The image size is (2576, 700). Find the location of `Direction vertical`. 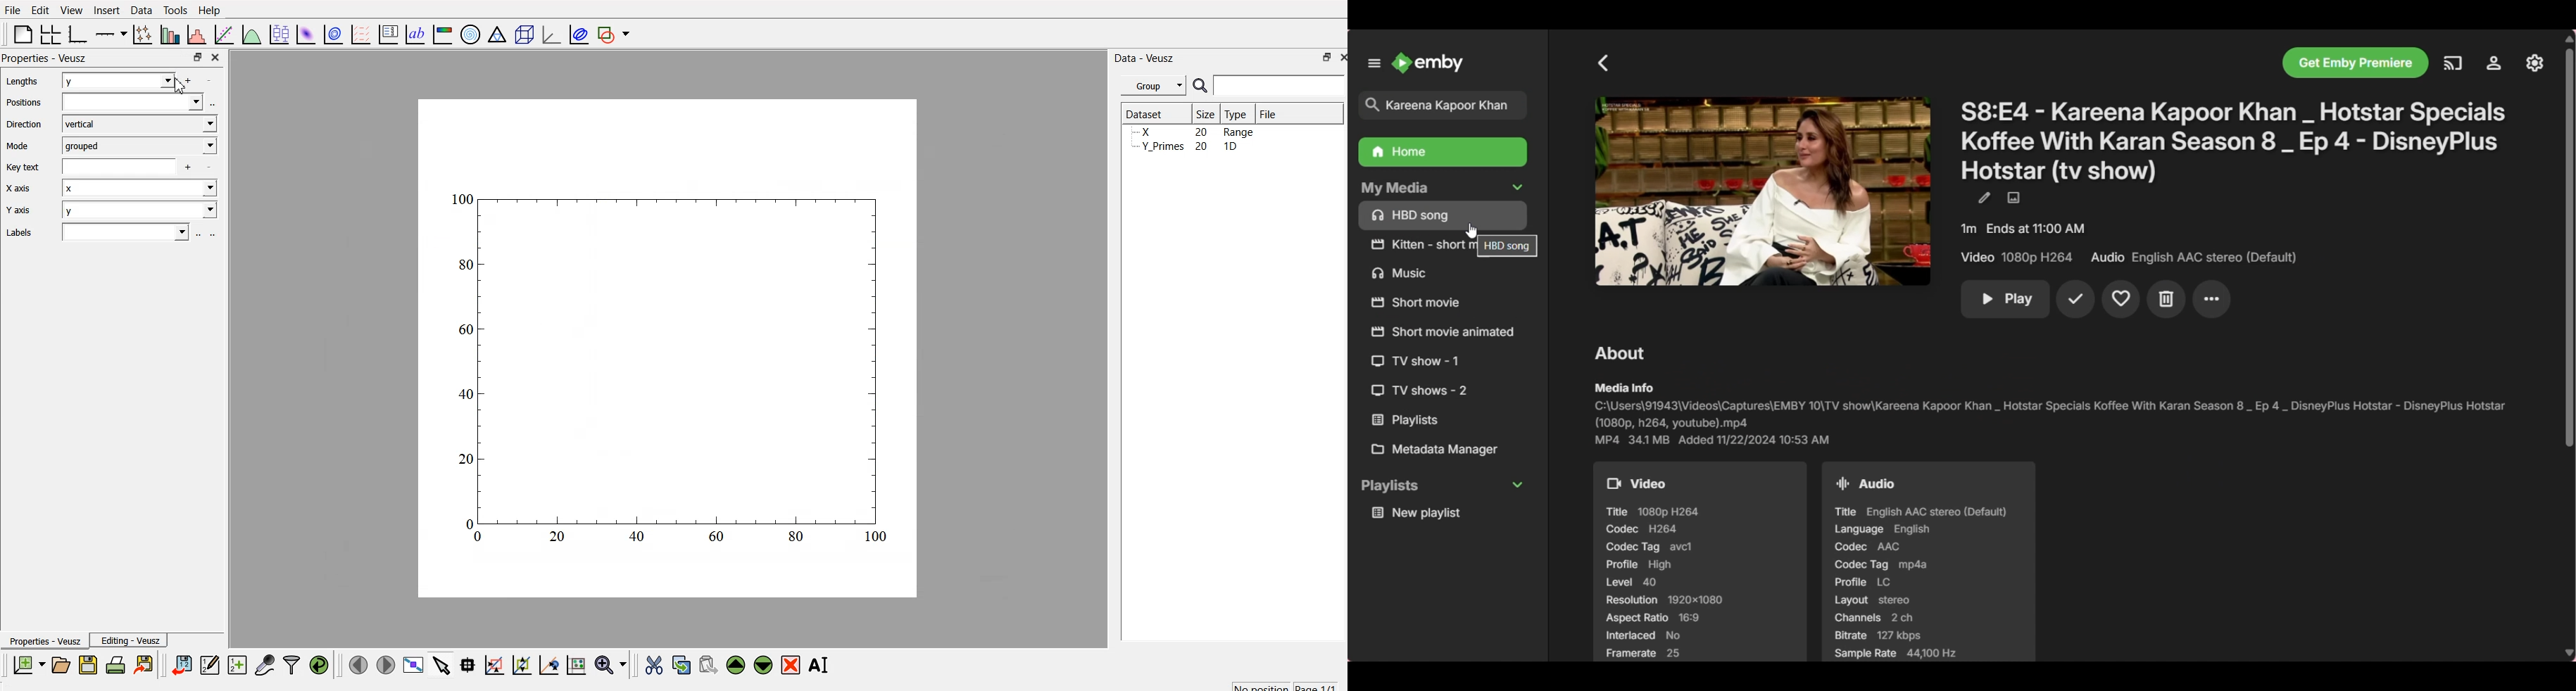

Direction vertical is located at coordinates (111, 124).